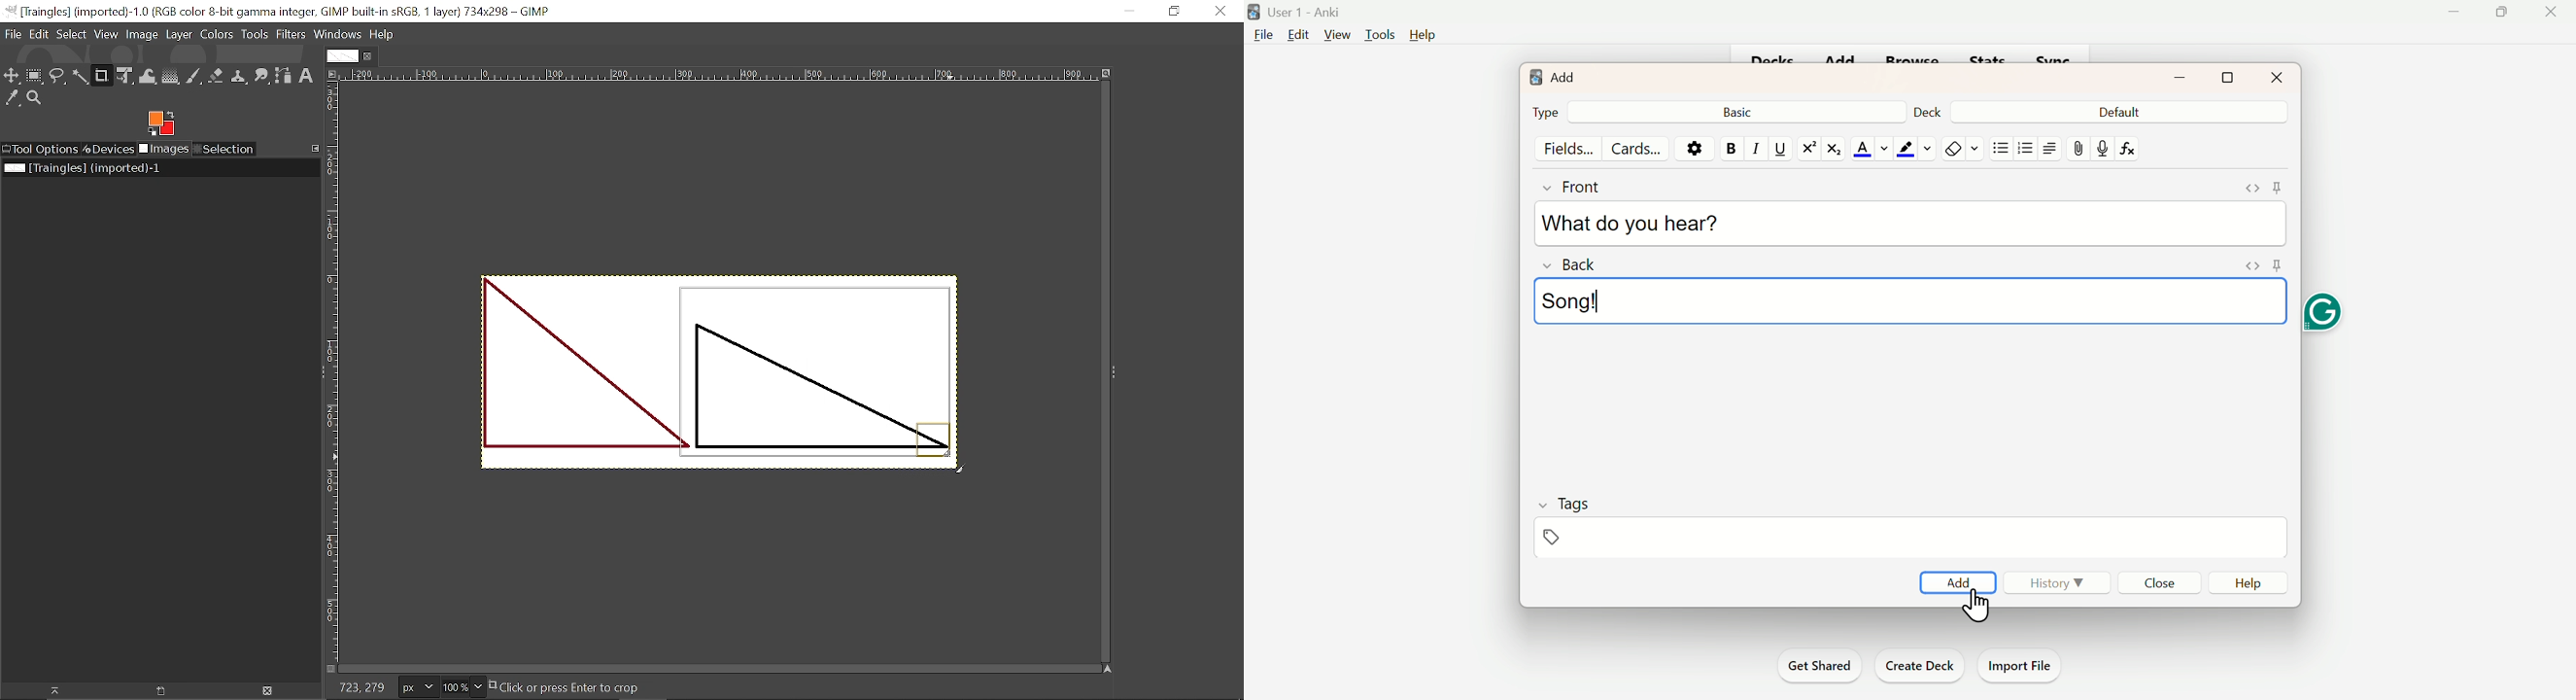 The height and width of the screenshot is (700, 2576). I want to click on Help, so click(1423, 32).